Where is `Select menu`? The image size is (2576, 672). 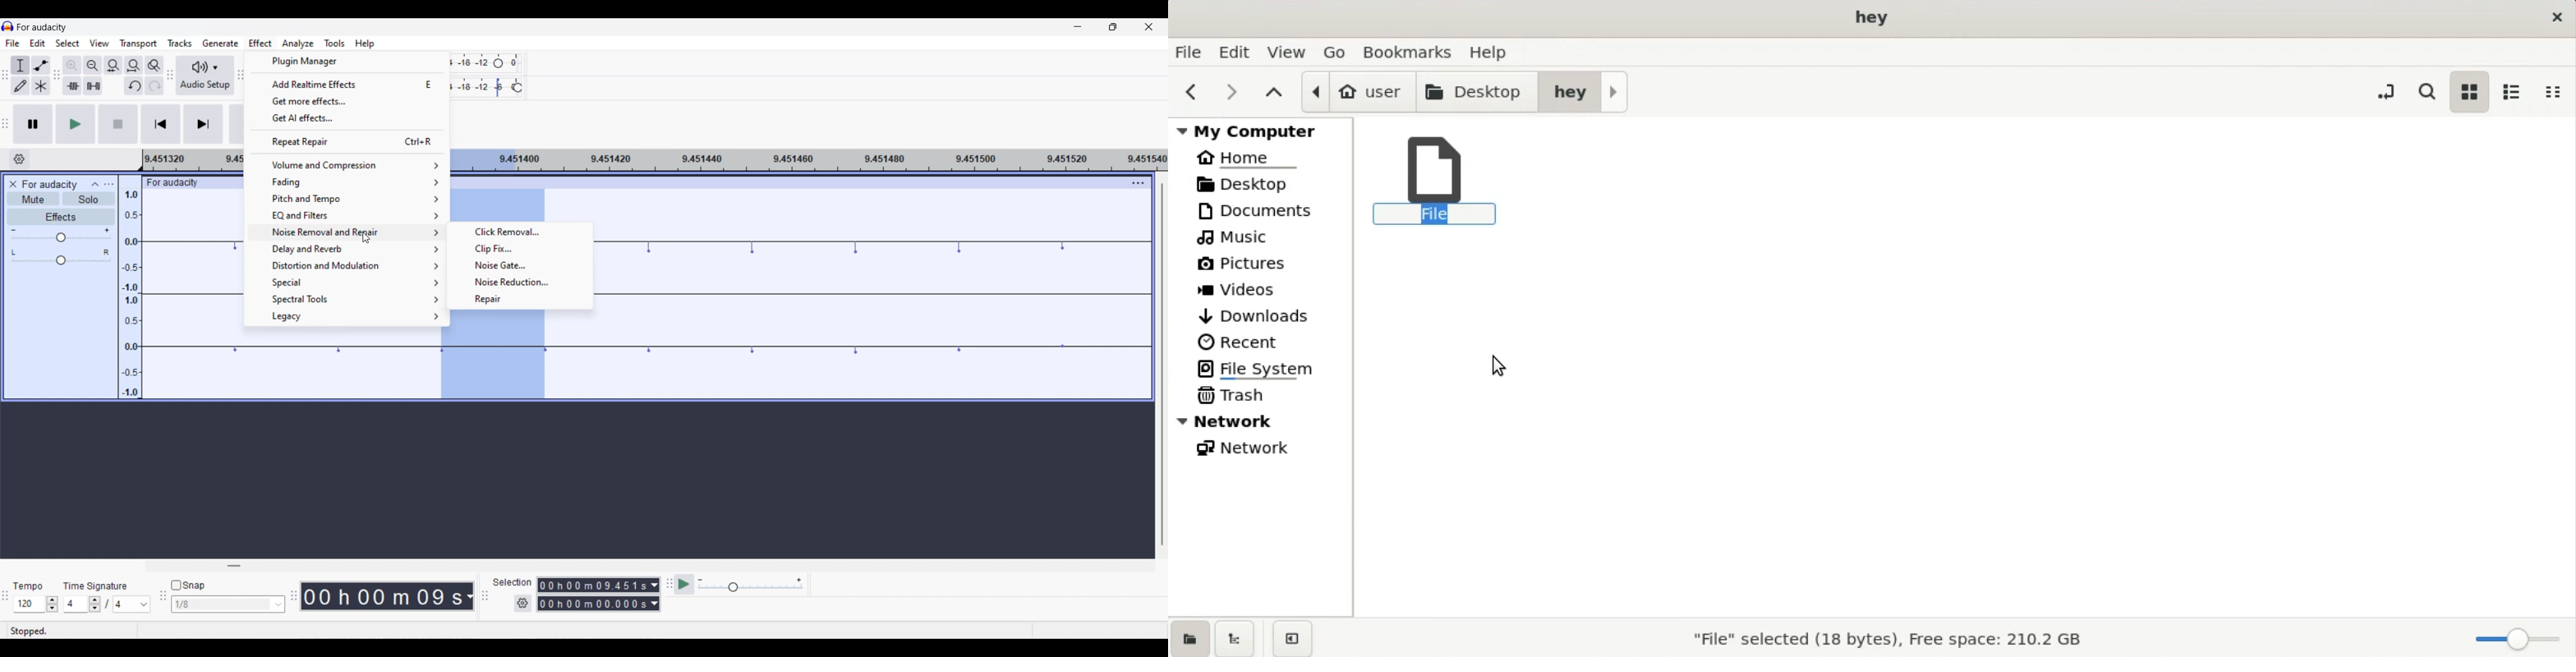
Select menu is located at coordinates (68, 43).